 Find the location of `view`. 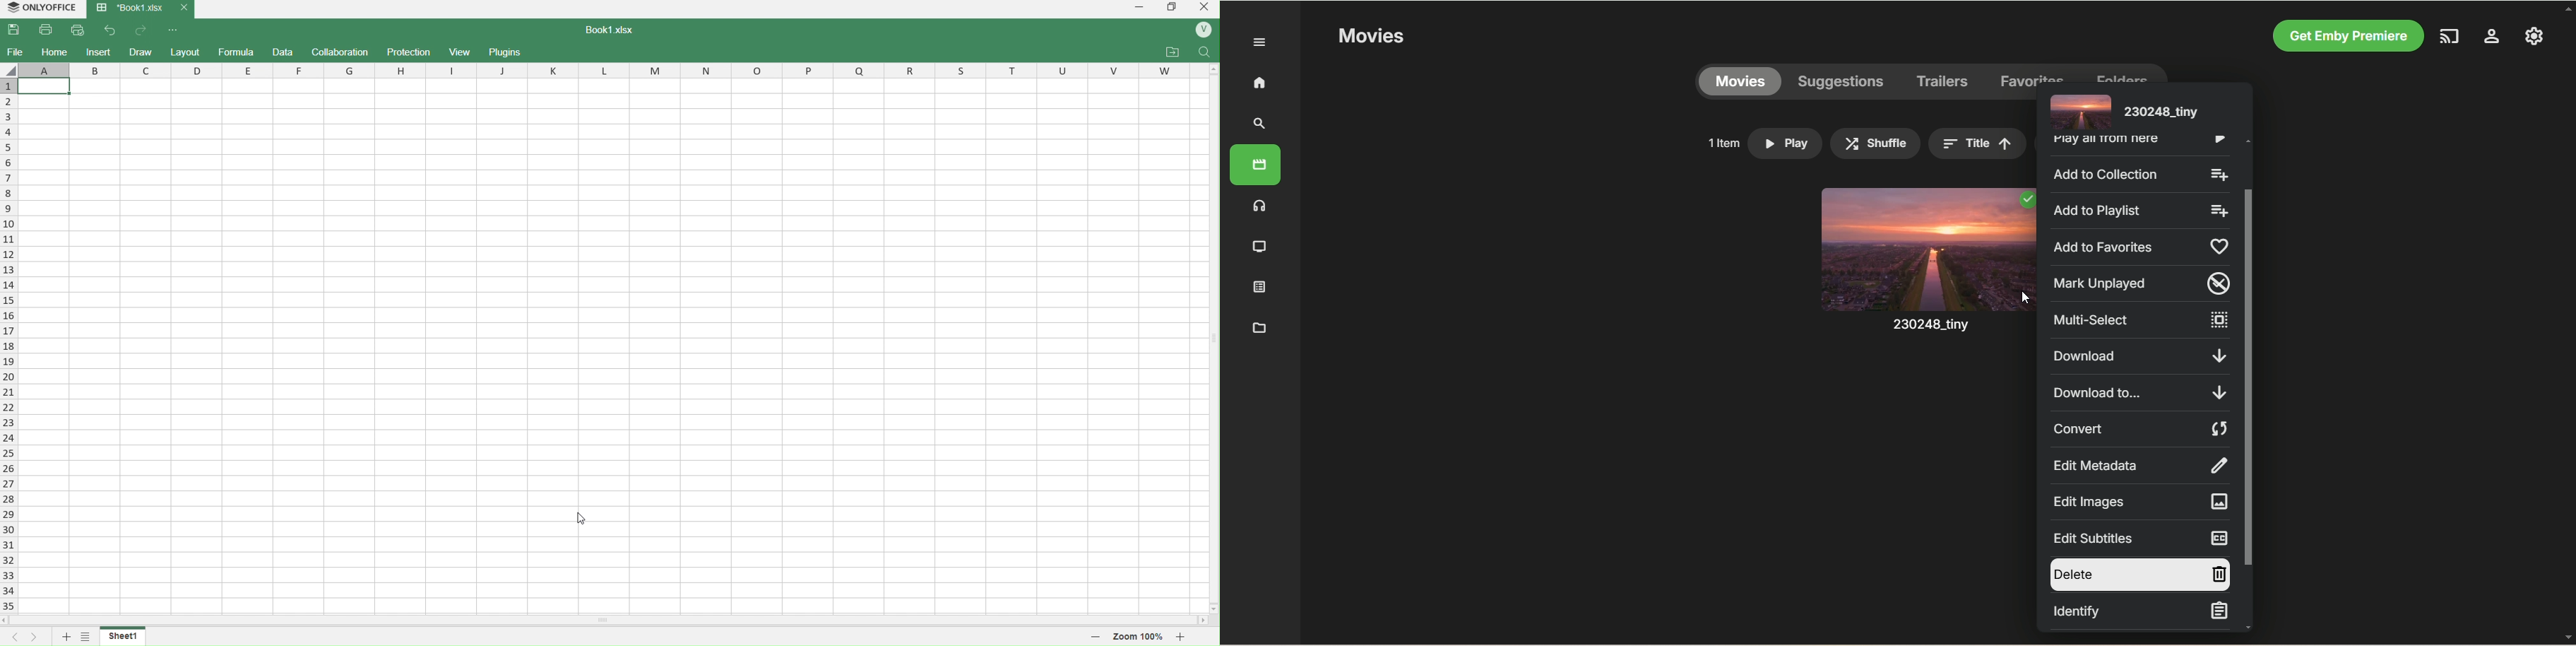

view is located at coordinates (460, 52).